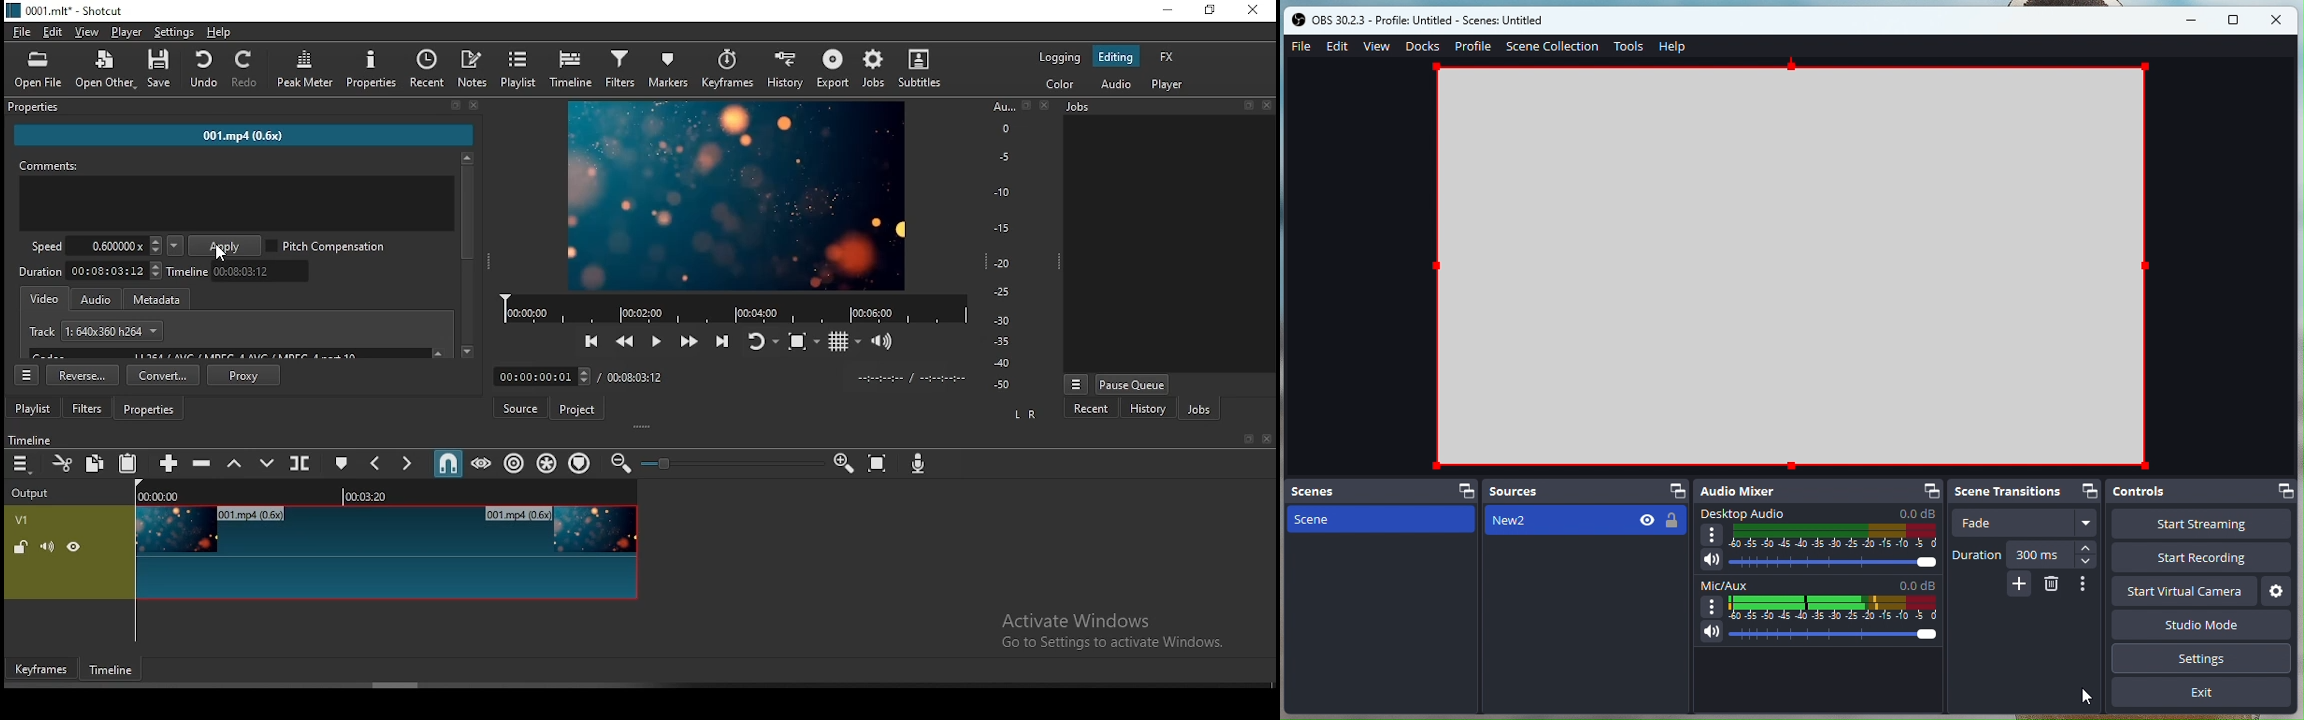 The height and width of the screenshot is (728, 2324). I want to click on Scene Transitions, so click(2009, 491).